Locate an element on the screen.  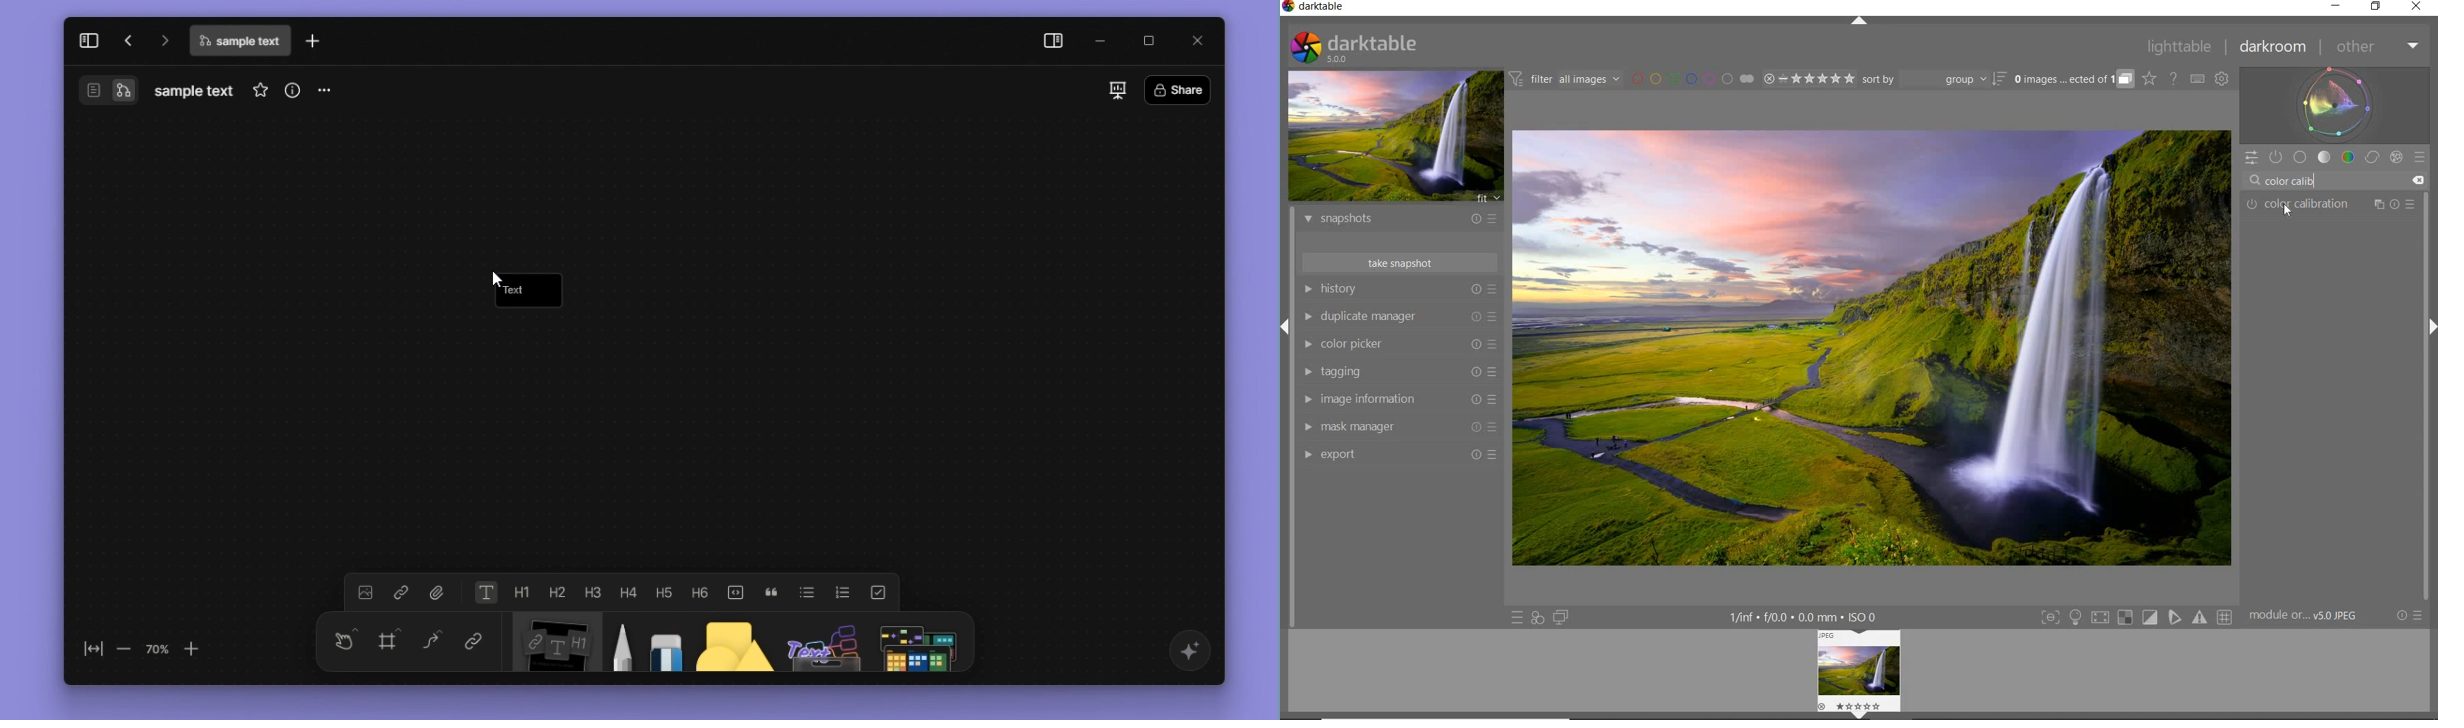
switch between page and edgeless is located at coordinates (108, 92).